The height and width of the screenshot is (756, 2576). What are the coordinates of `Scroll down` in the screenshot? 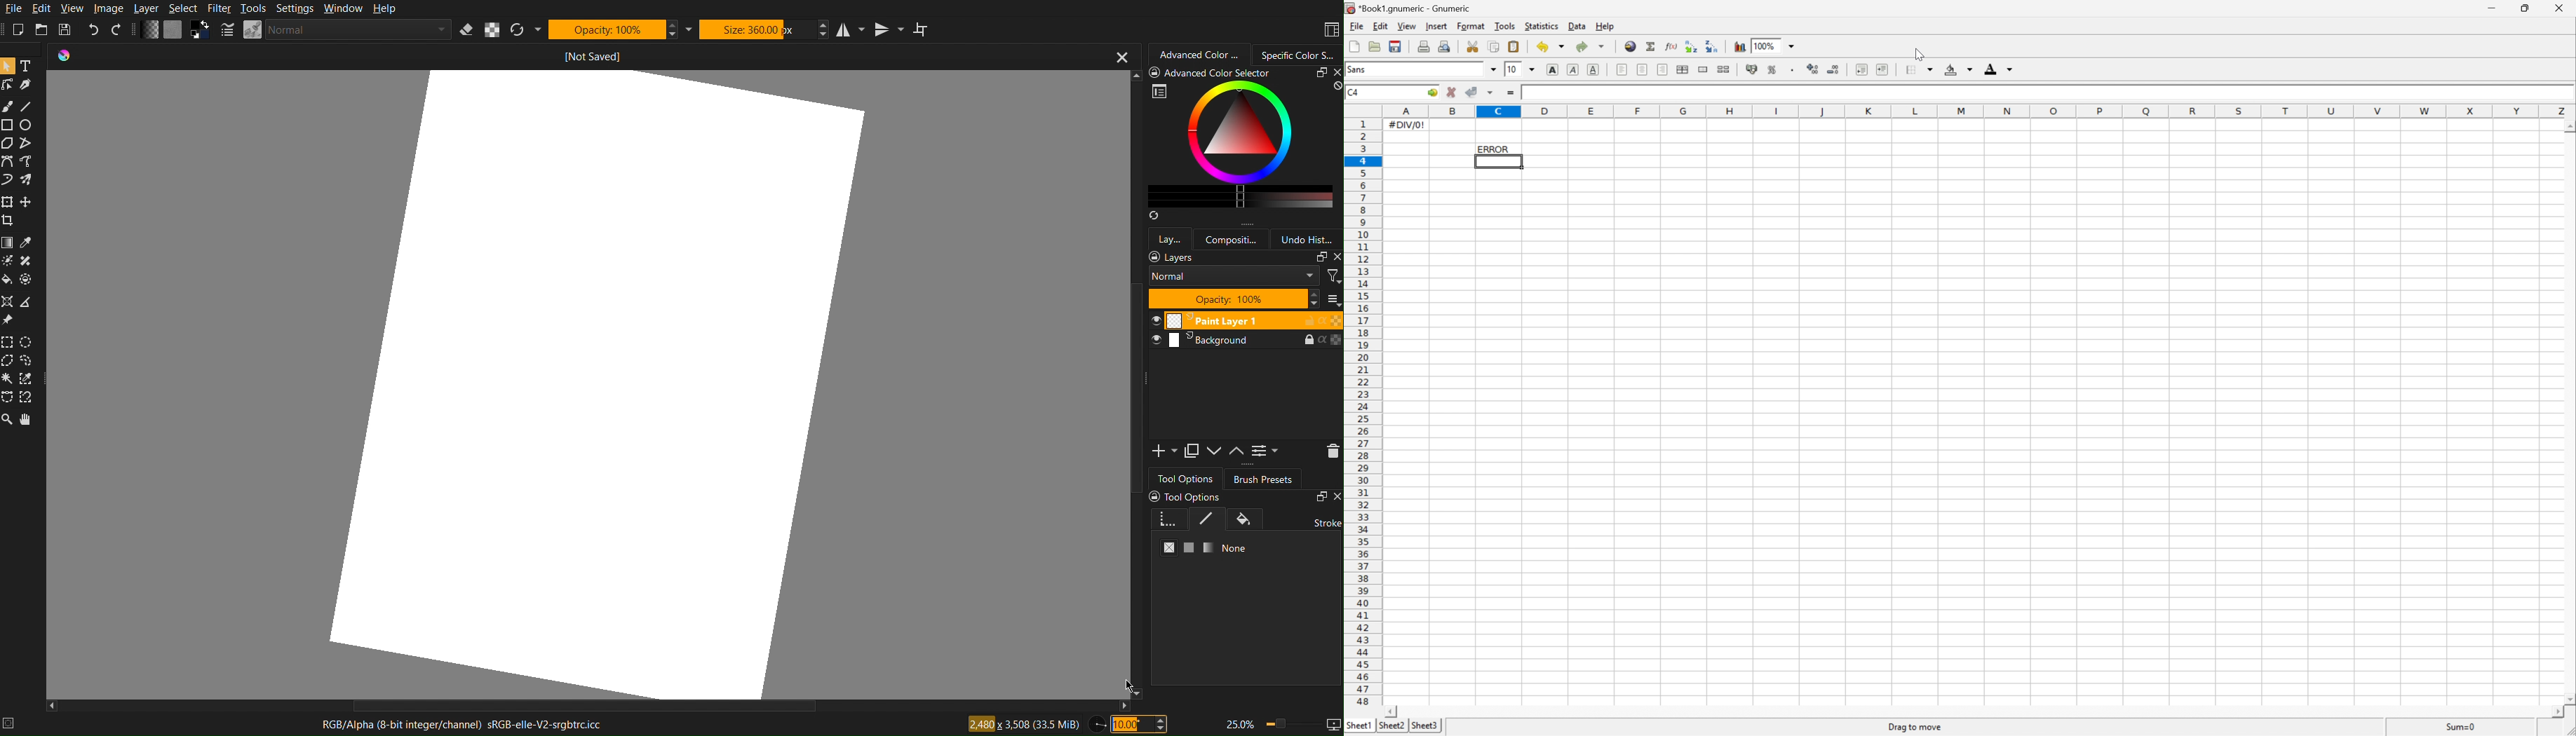 It's located at (2567, 699).